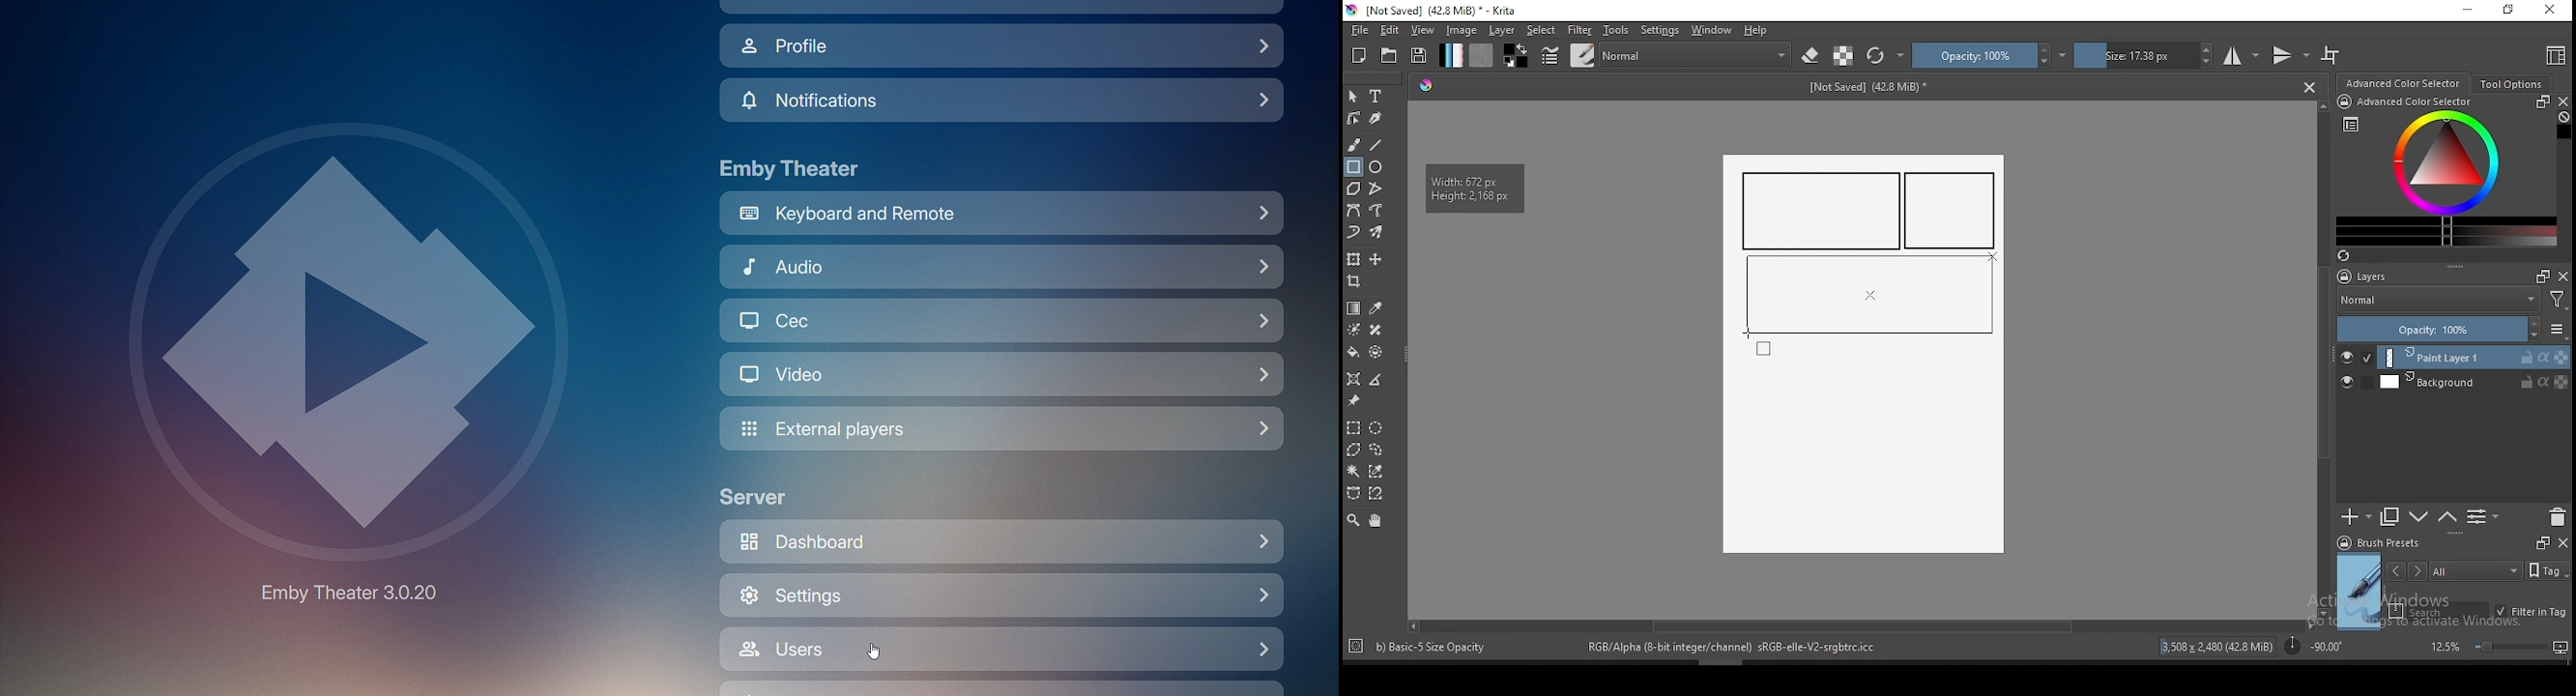 The height and width of the screenshot is (700, 2576). I want to click on gradient fill, so click(1451, 55).